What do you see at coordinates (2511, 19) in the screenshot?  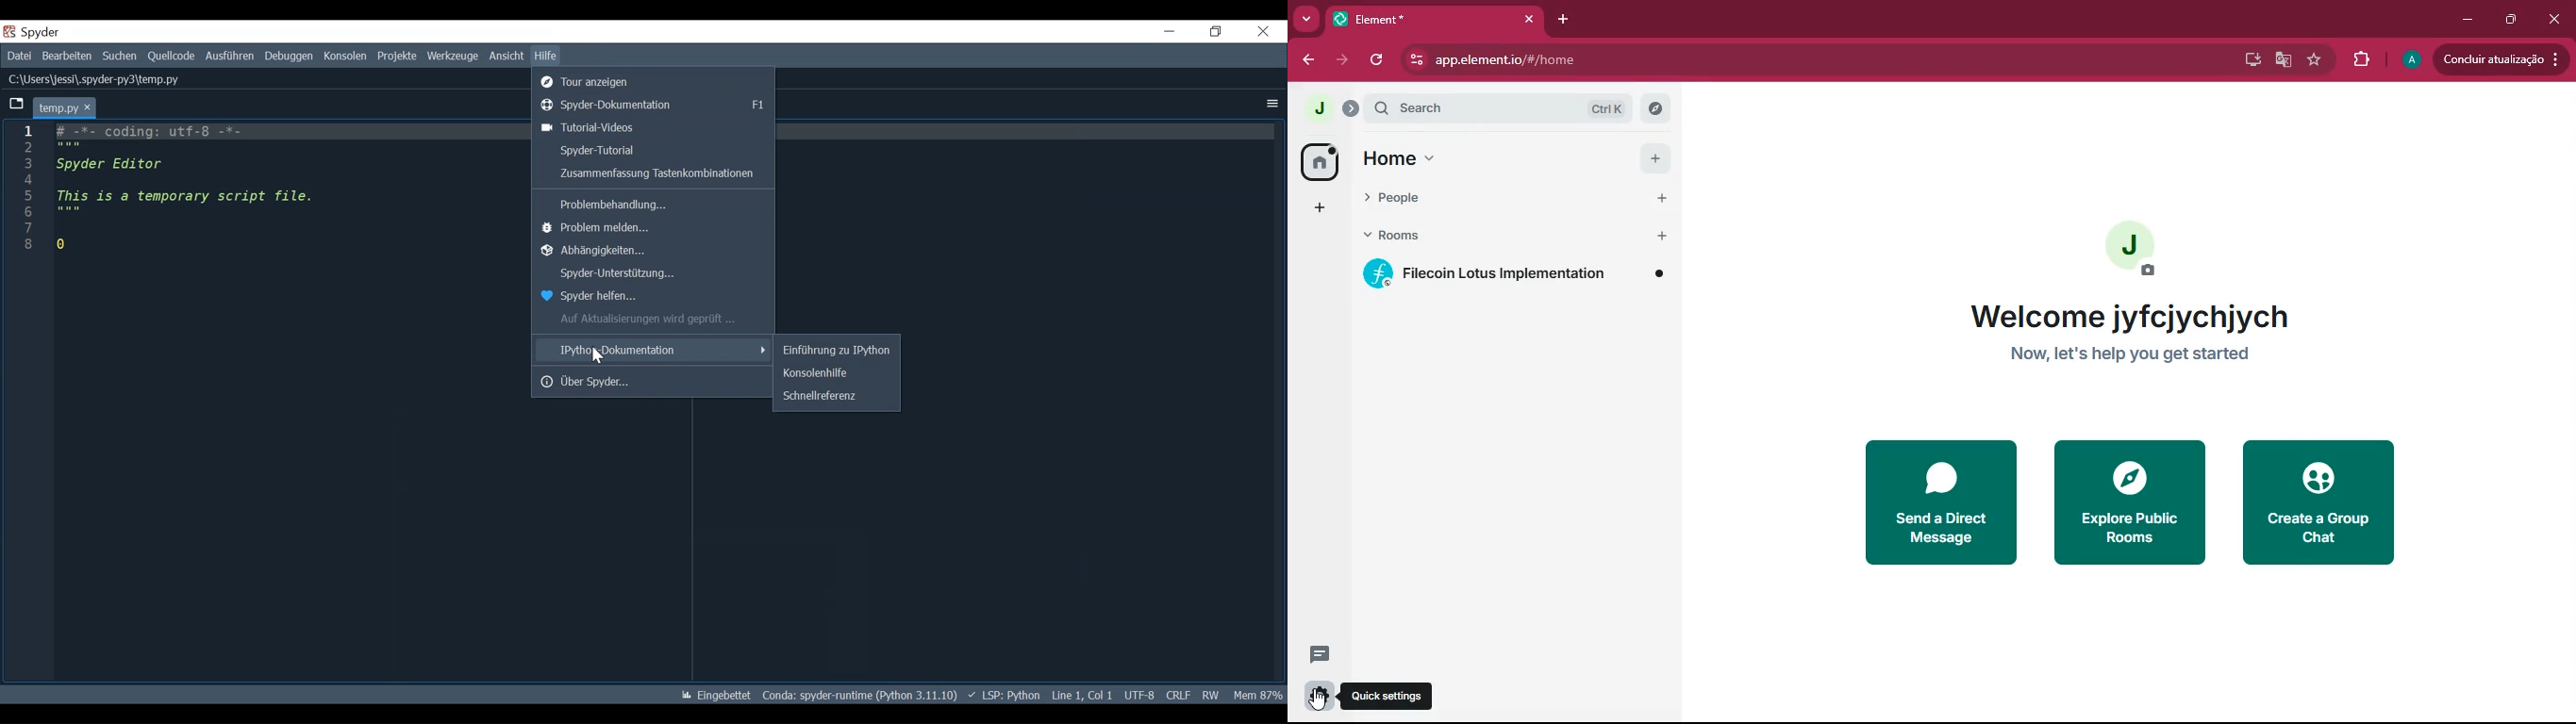 I see `maximize` at bounding box center [2511, 19].